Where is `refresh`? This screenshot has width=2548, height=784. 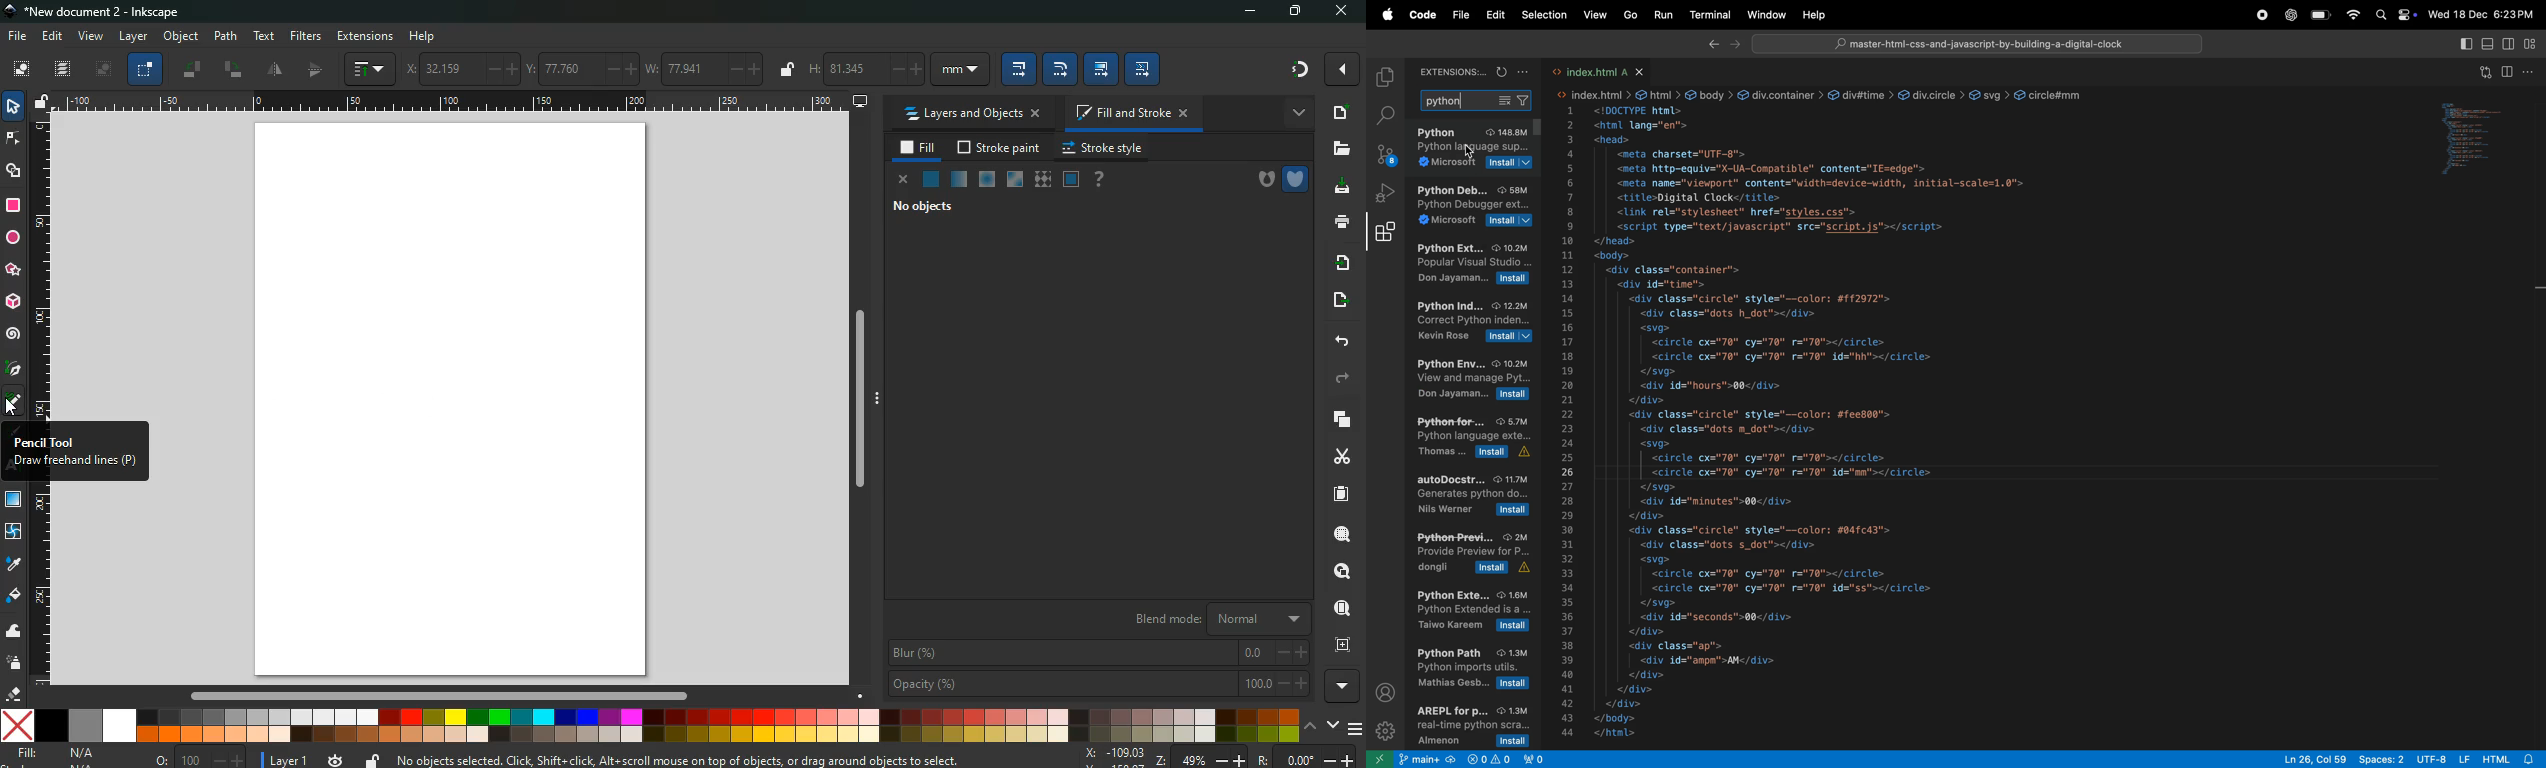
refresh is located at coordinates (1500, 71).